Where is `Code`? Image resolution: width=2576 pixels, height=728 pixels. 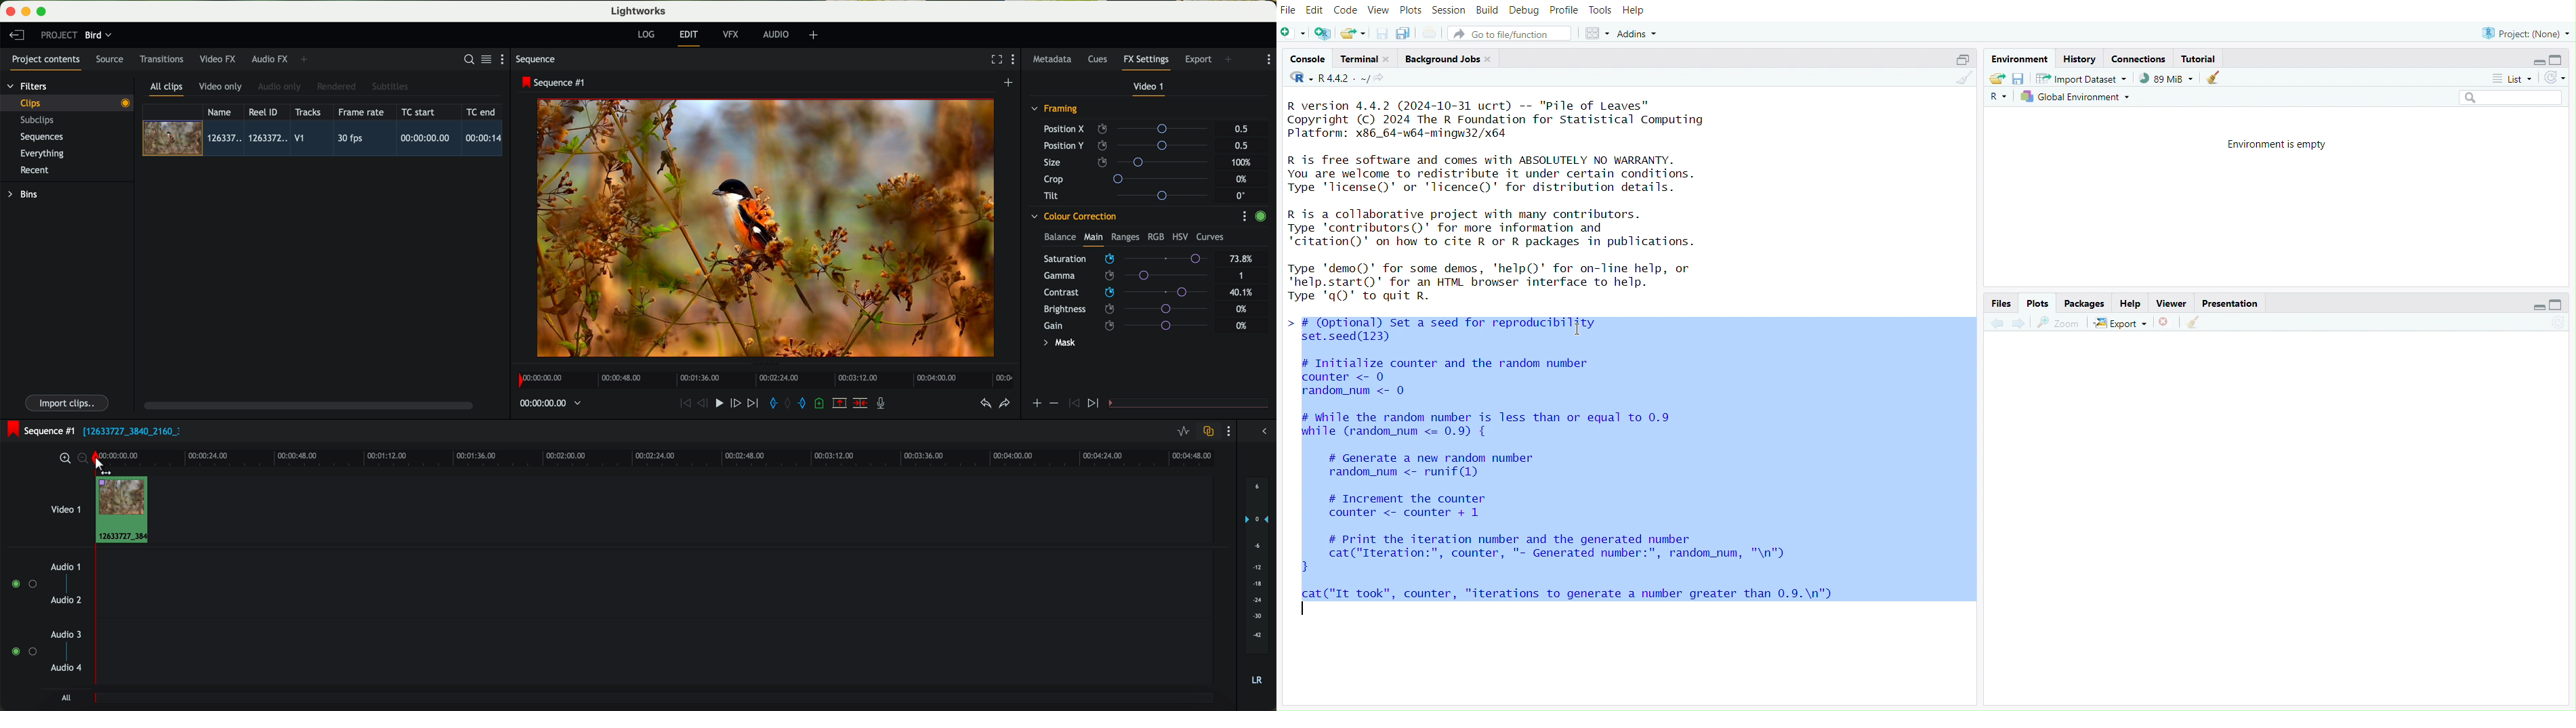 Code is located at coordinates (1344, 9).